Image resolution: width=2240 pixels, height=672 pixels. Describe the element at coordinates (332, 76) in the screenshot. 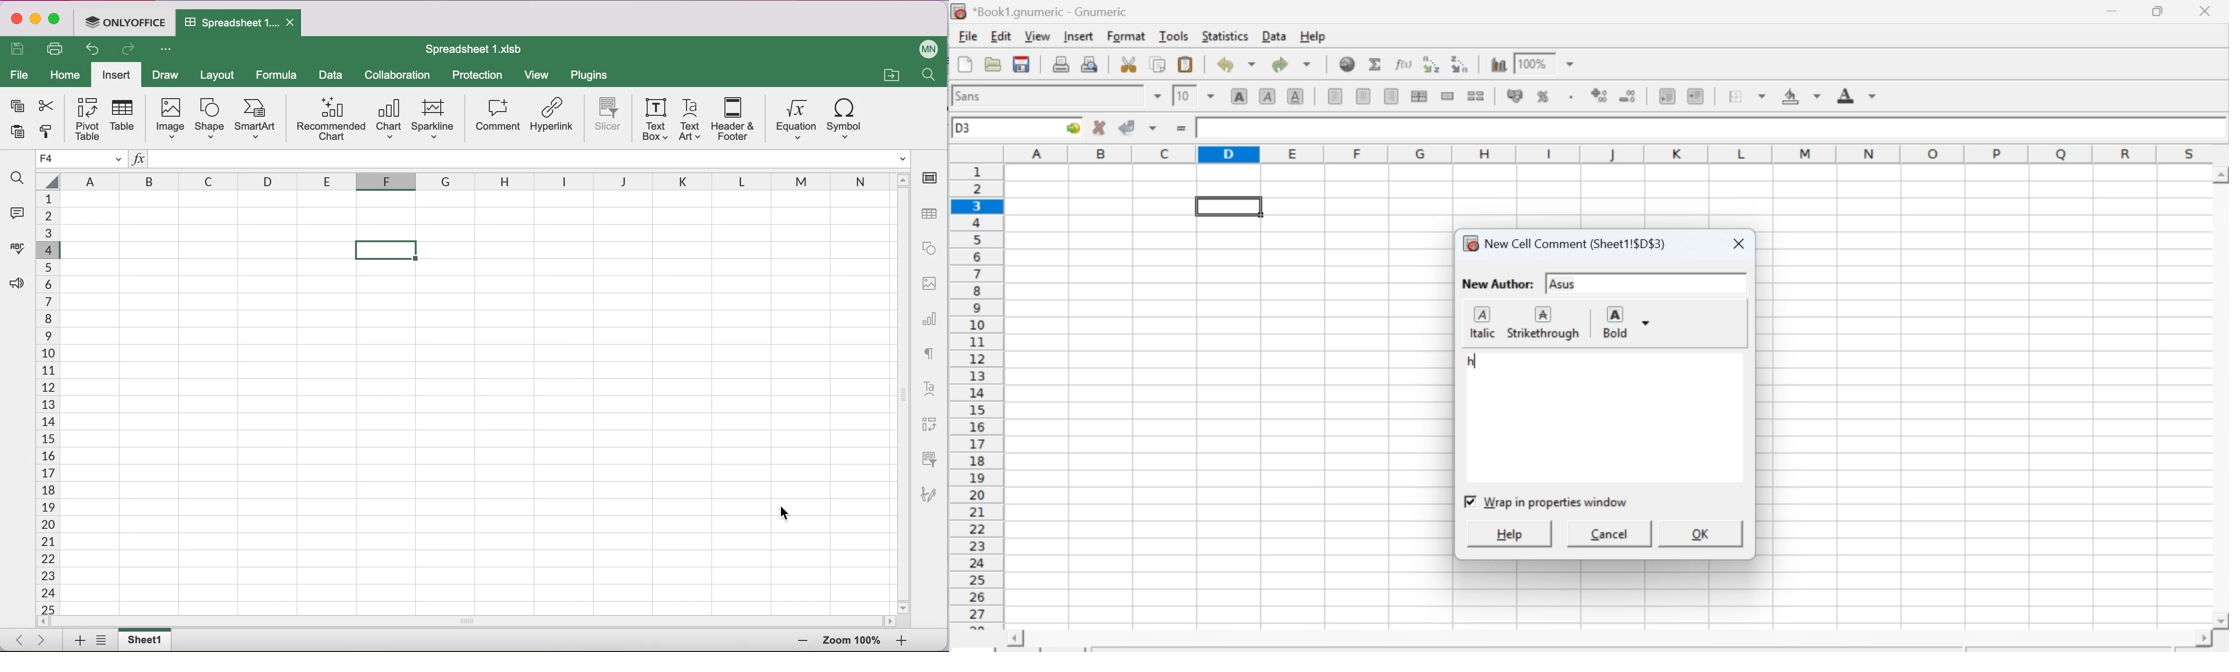

I see `data` at that location.